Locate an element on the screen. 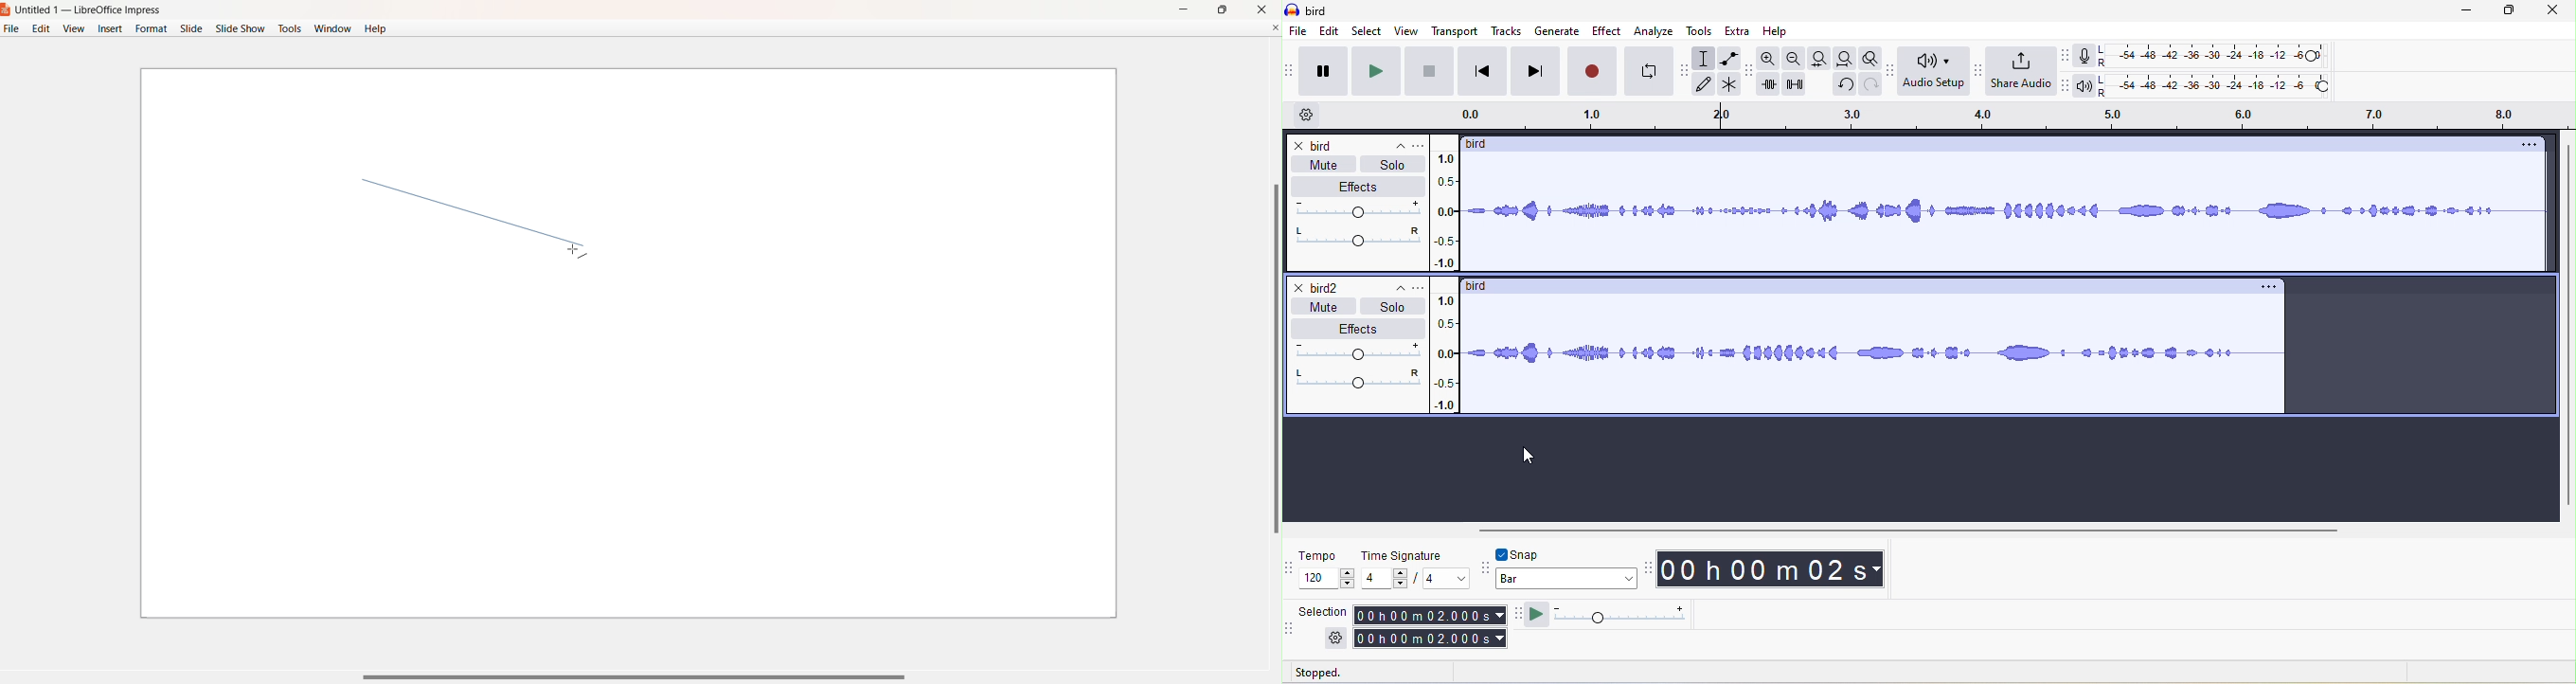 The image size is (2576, 700). Close Document is located at coordinates (1275, 27).